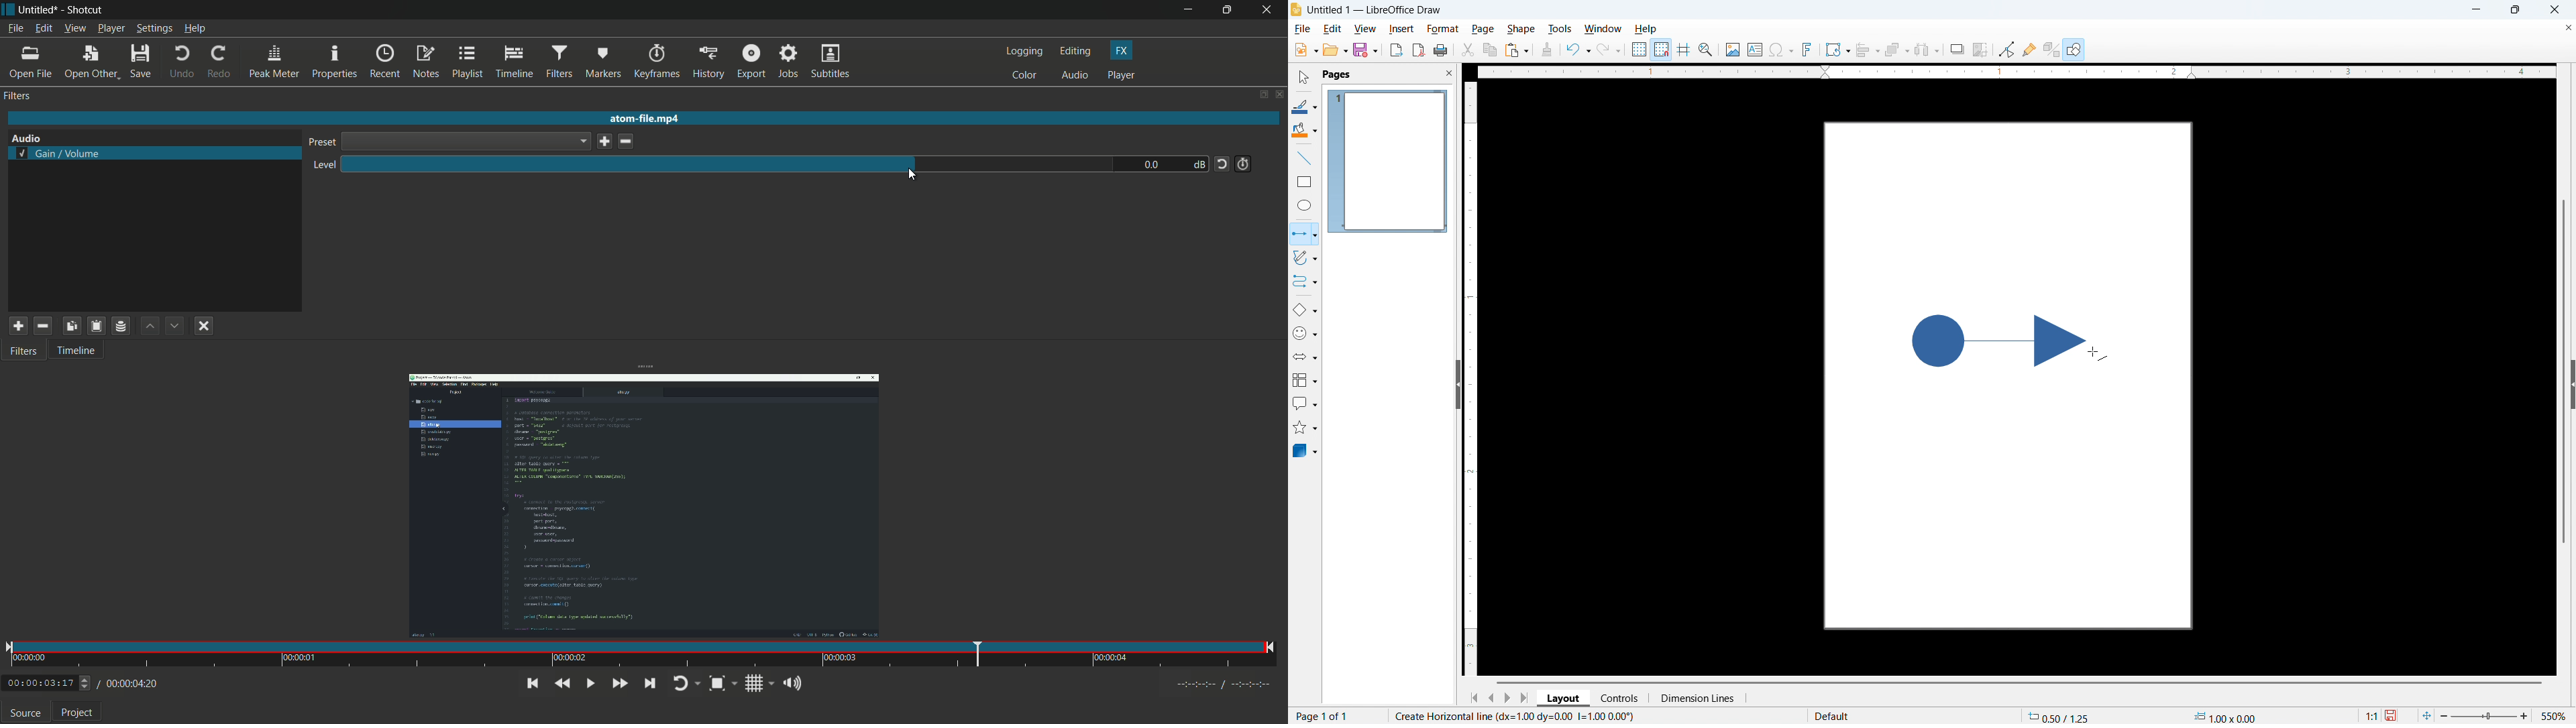 This screenshot has height=728, width=2576. What do you see at coordinates (25, 353) in the screenshot?
I see `Filters` at bounding box center [25, 353].